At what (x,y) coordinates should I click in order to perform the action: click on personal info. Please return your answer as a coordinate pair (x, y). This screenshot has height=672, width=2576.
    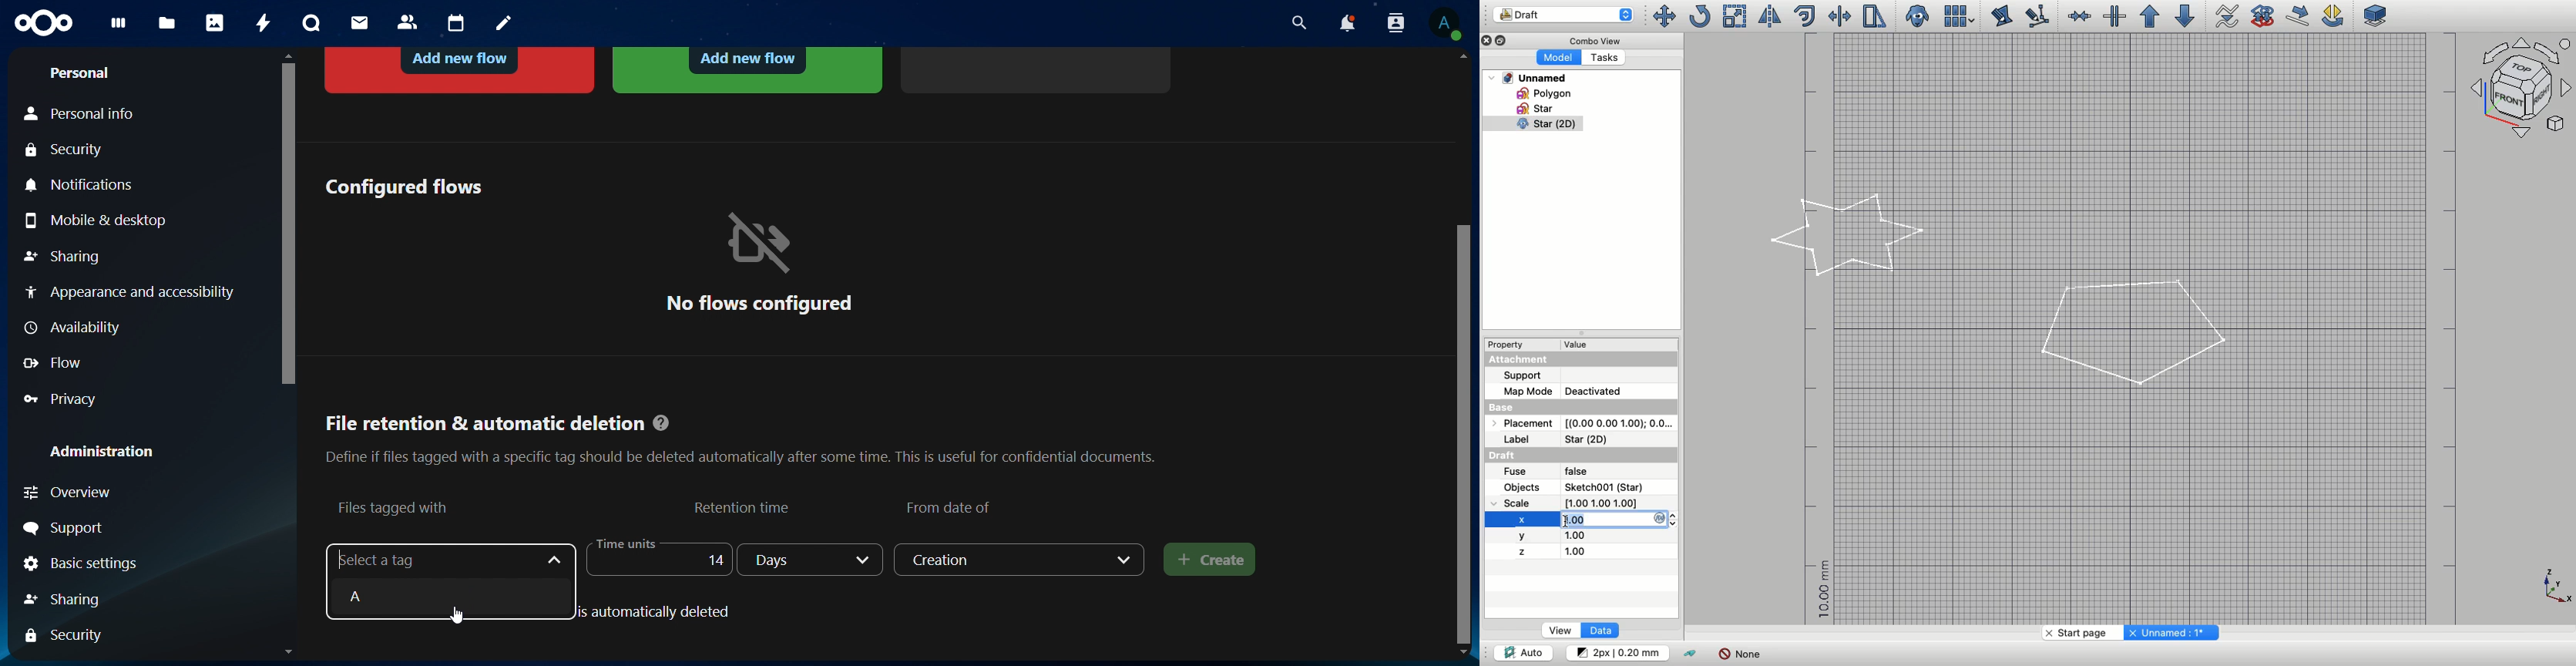
    Looking at the image, I should click on (89, 114).